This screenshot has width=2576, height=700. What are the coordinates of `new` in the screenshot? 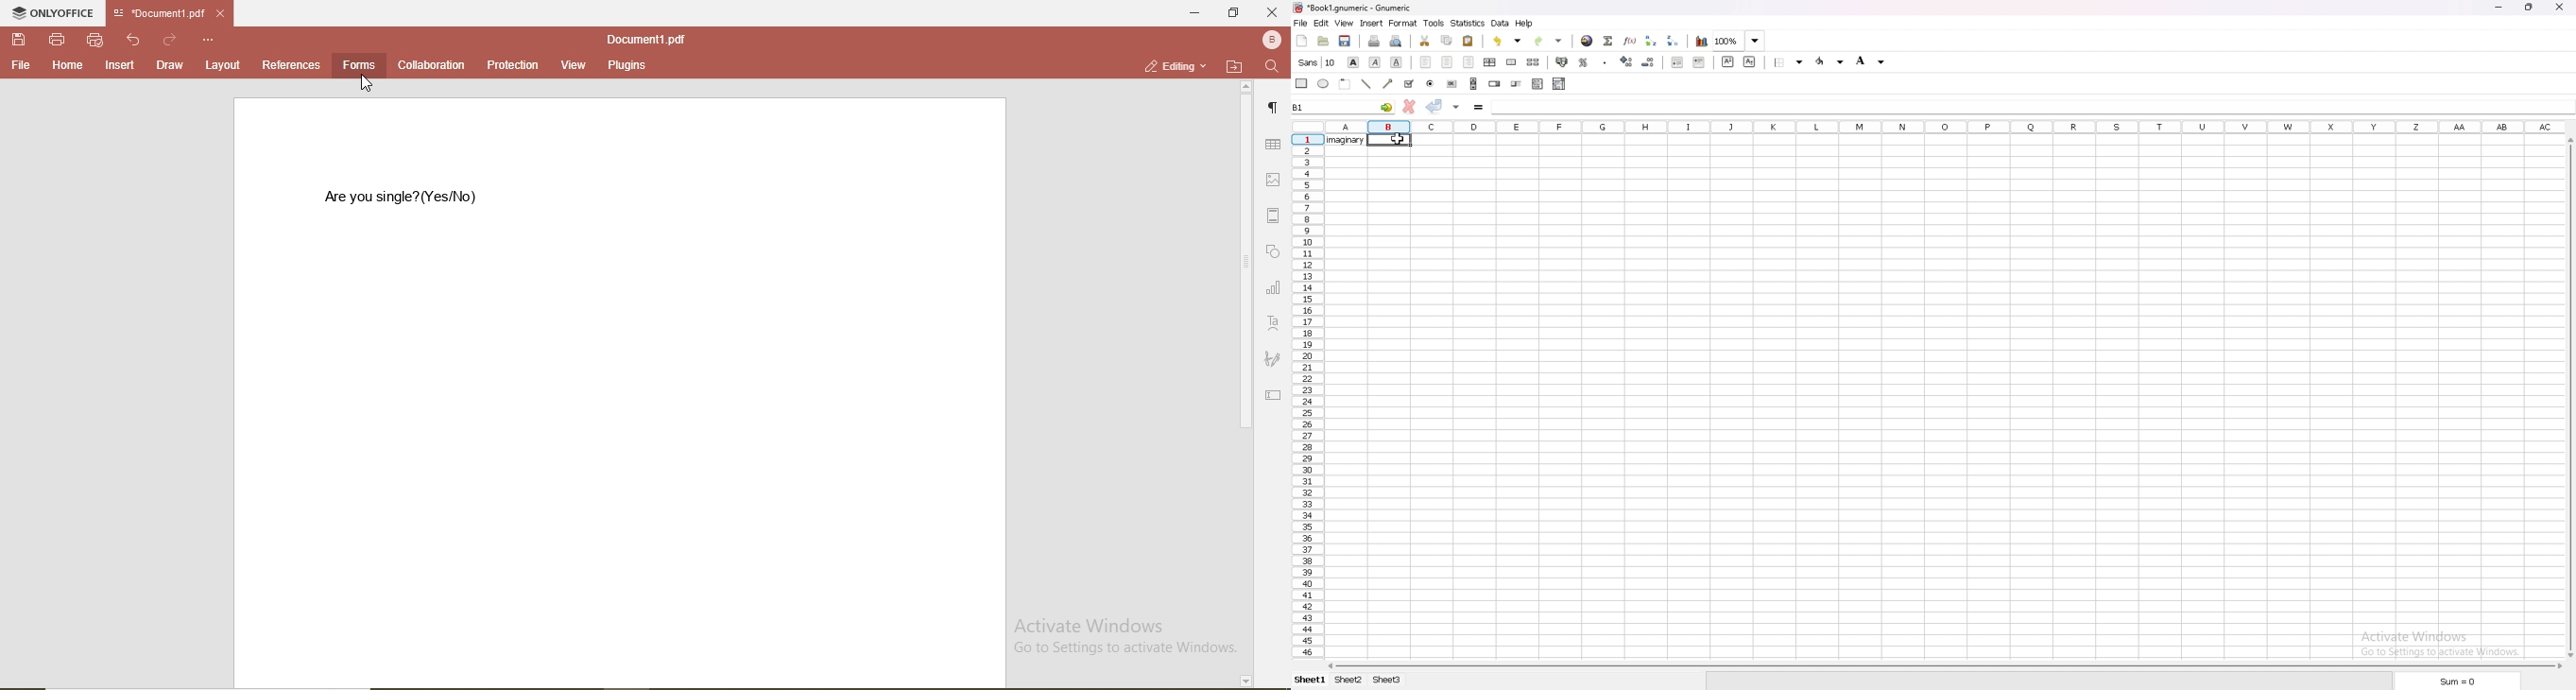 It's located at (1302, 40).